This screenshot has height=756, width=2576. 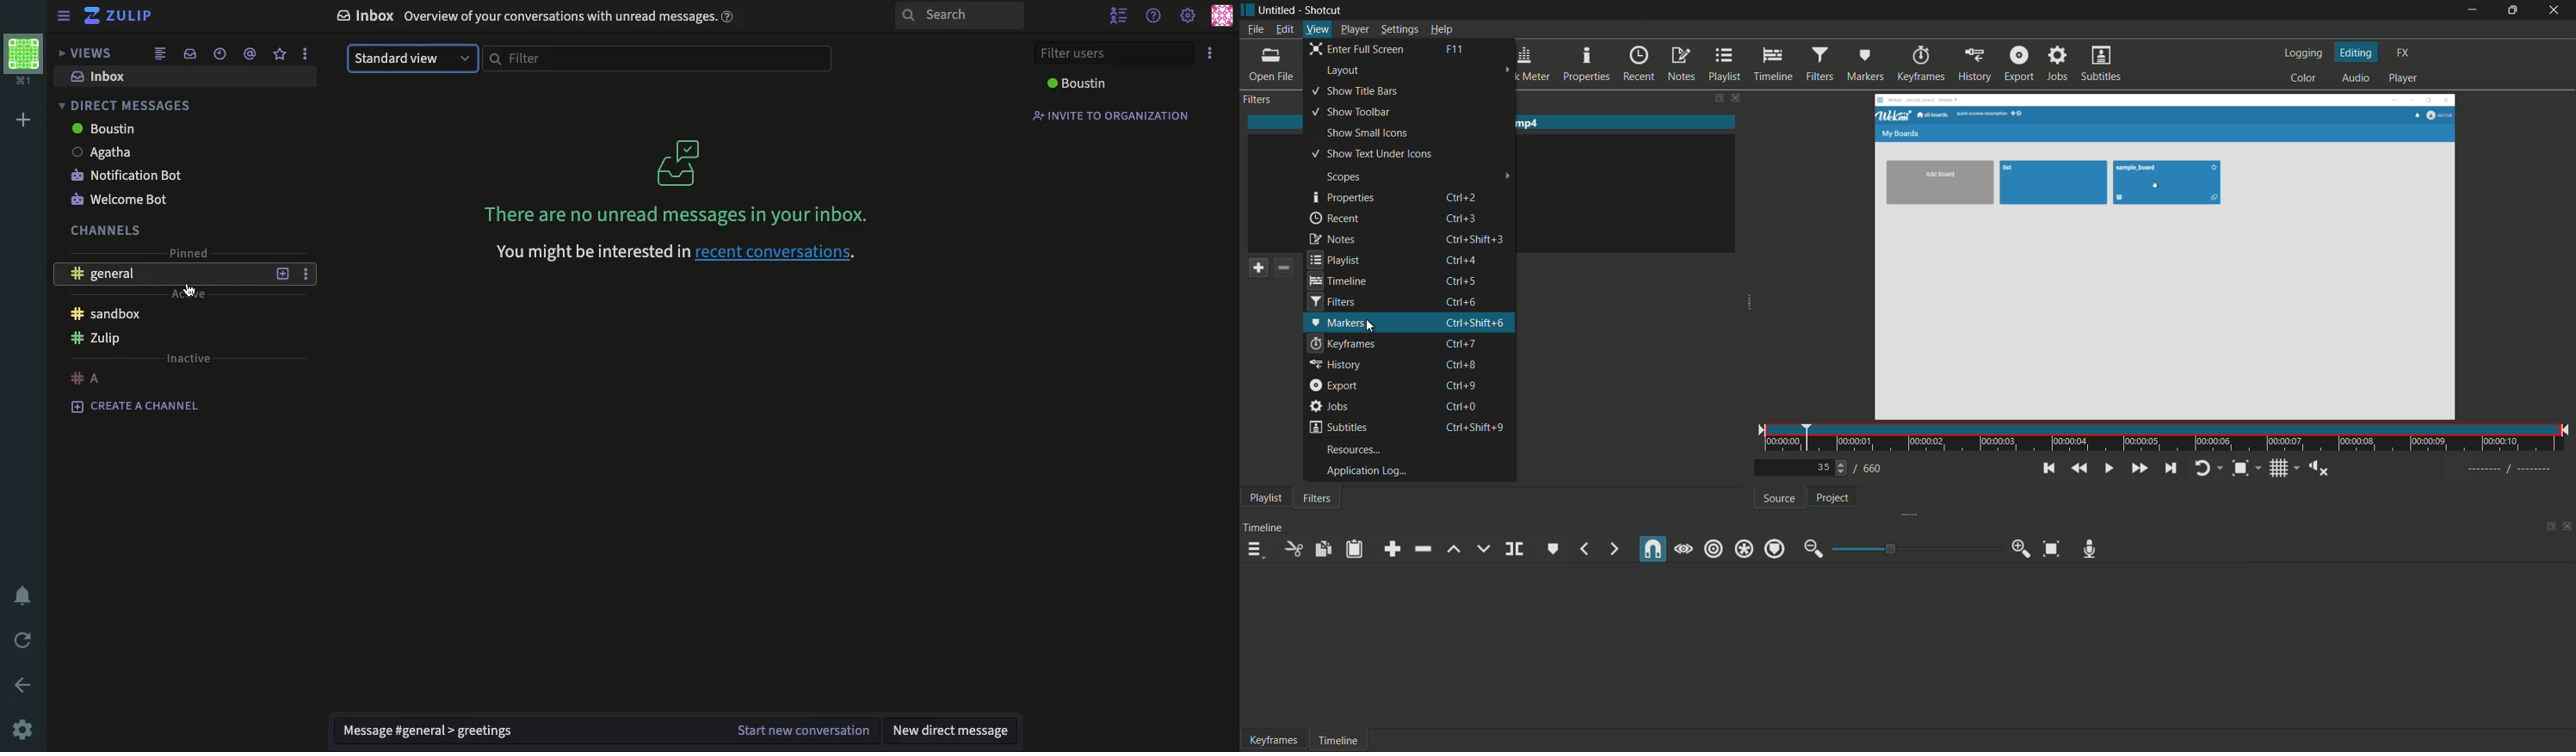 What do you see at coordinates (1976, 65) in the screenshot?
I see `history` at bounding box center [1976, 65].